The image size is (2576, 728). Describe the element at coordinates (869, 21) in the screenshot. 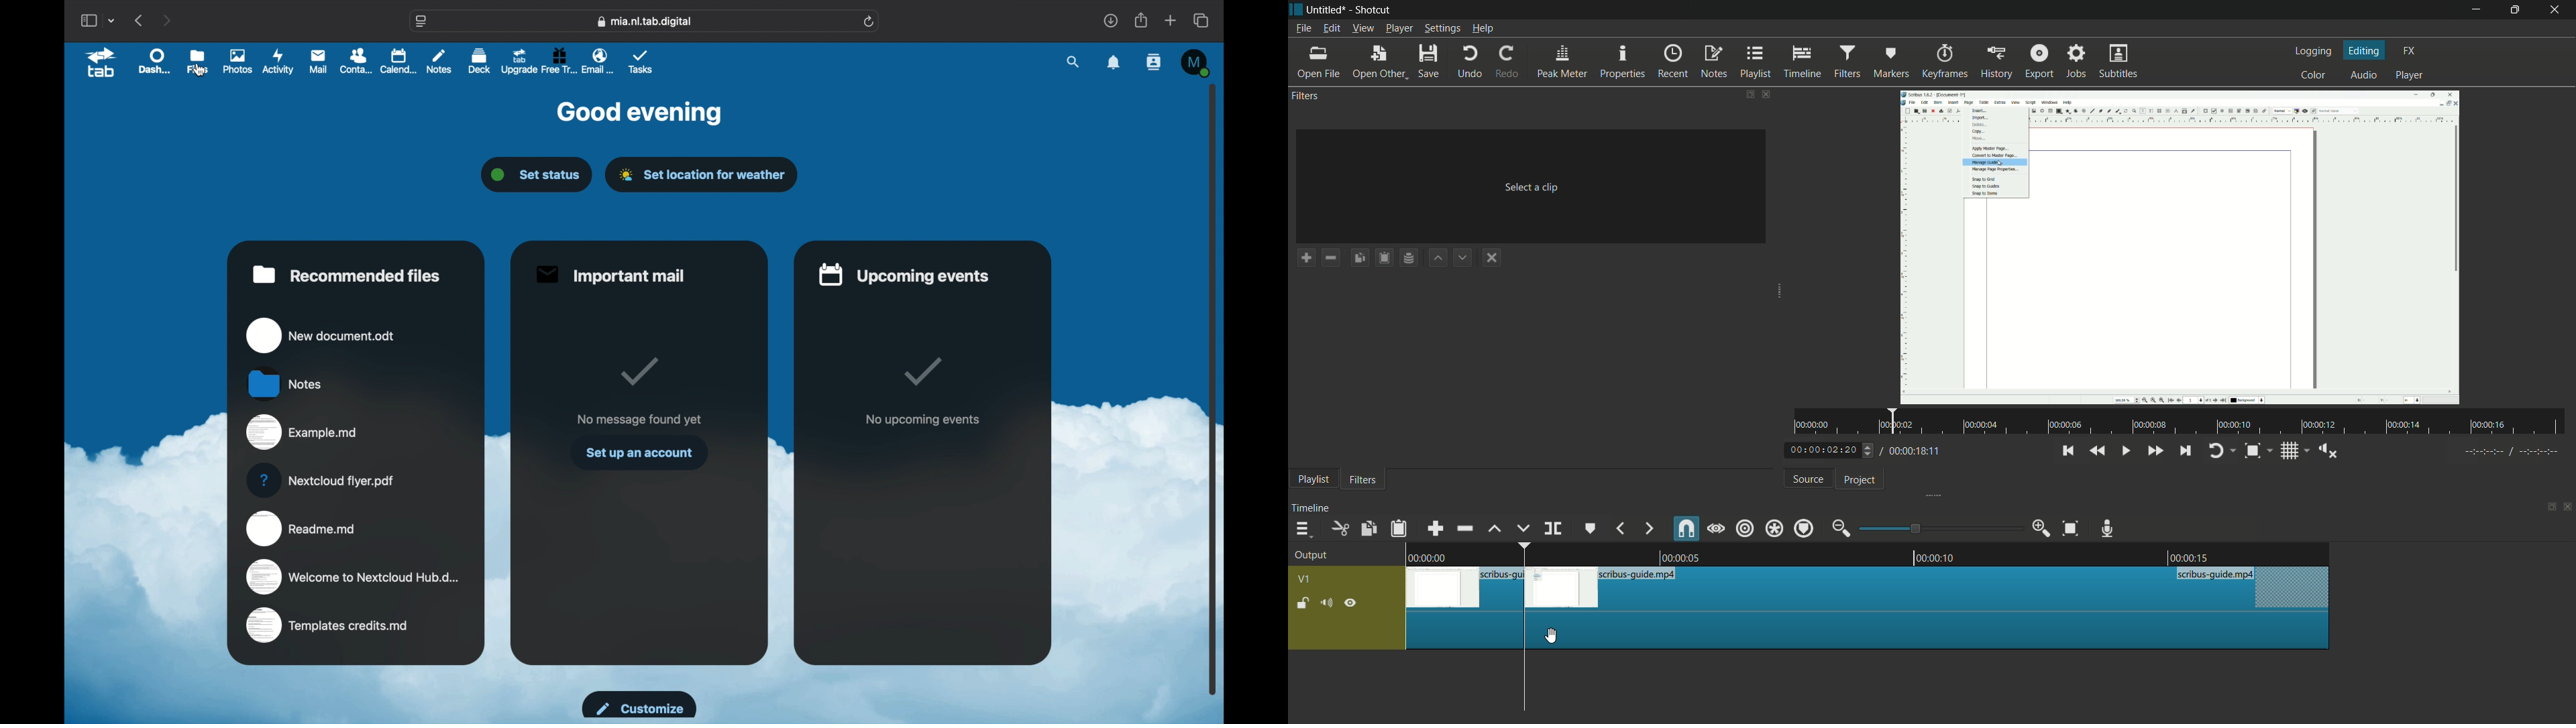

I see `refresh` at that location.